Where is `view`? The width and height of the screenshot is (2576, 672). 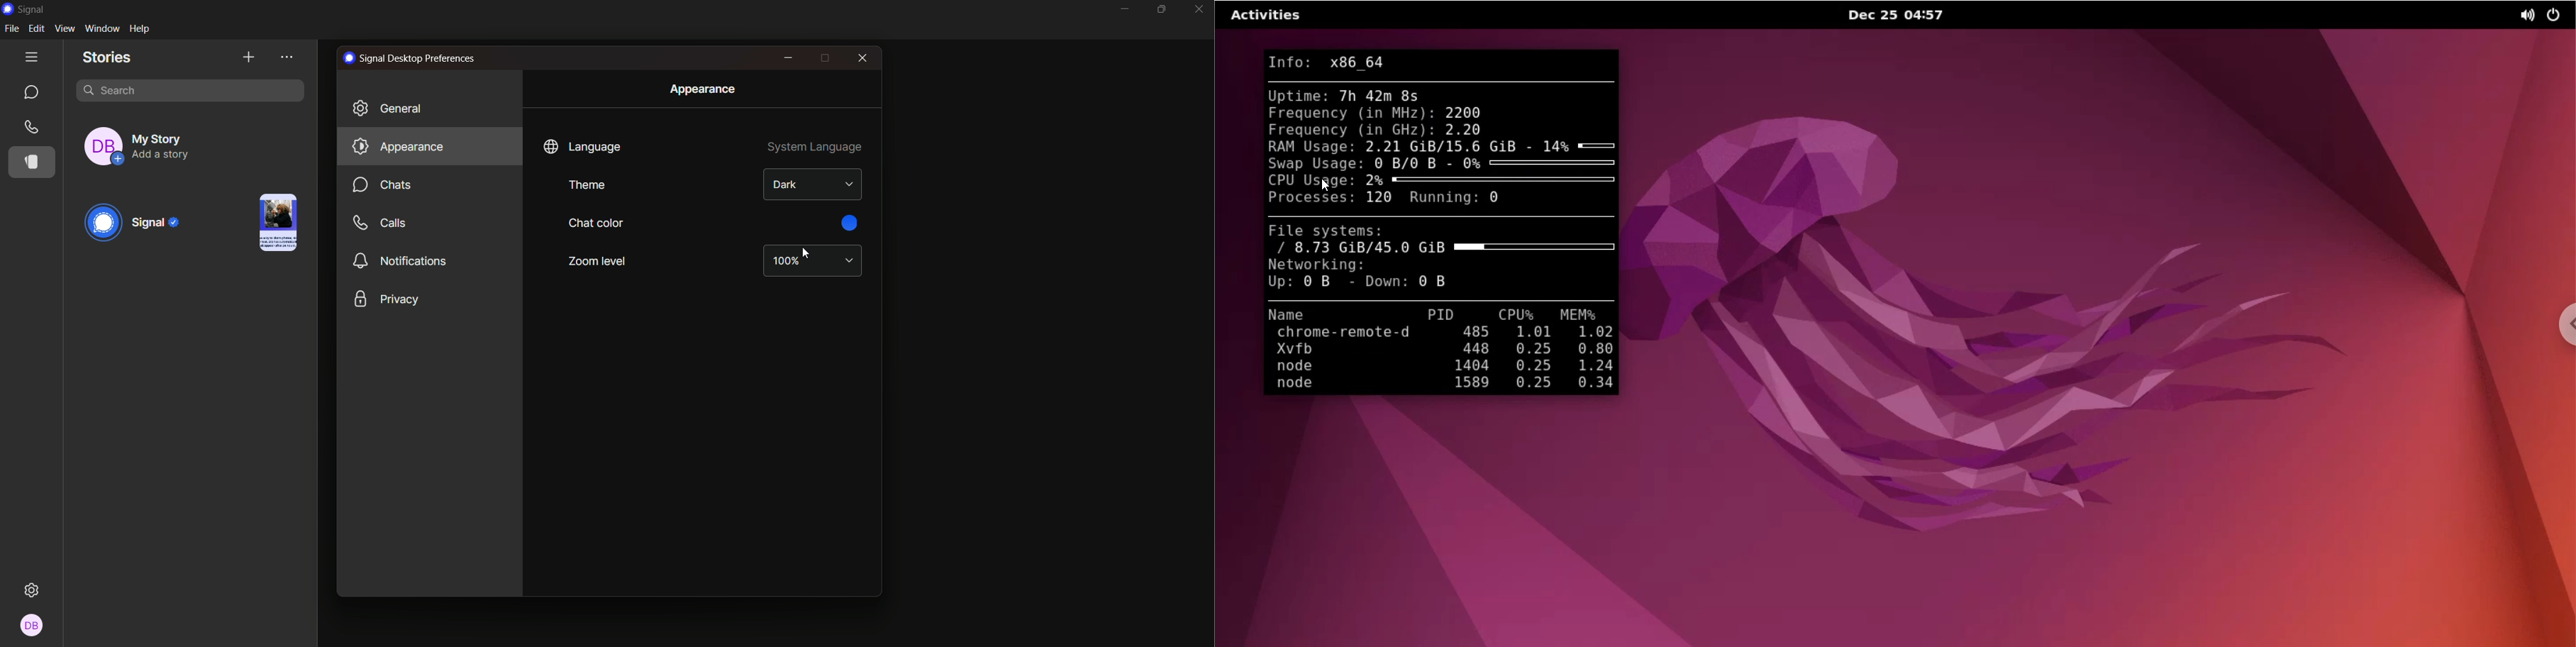
view is located at coordinates (65, 29).